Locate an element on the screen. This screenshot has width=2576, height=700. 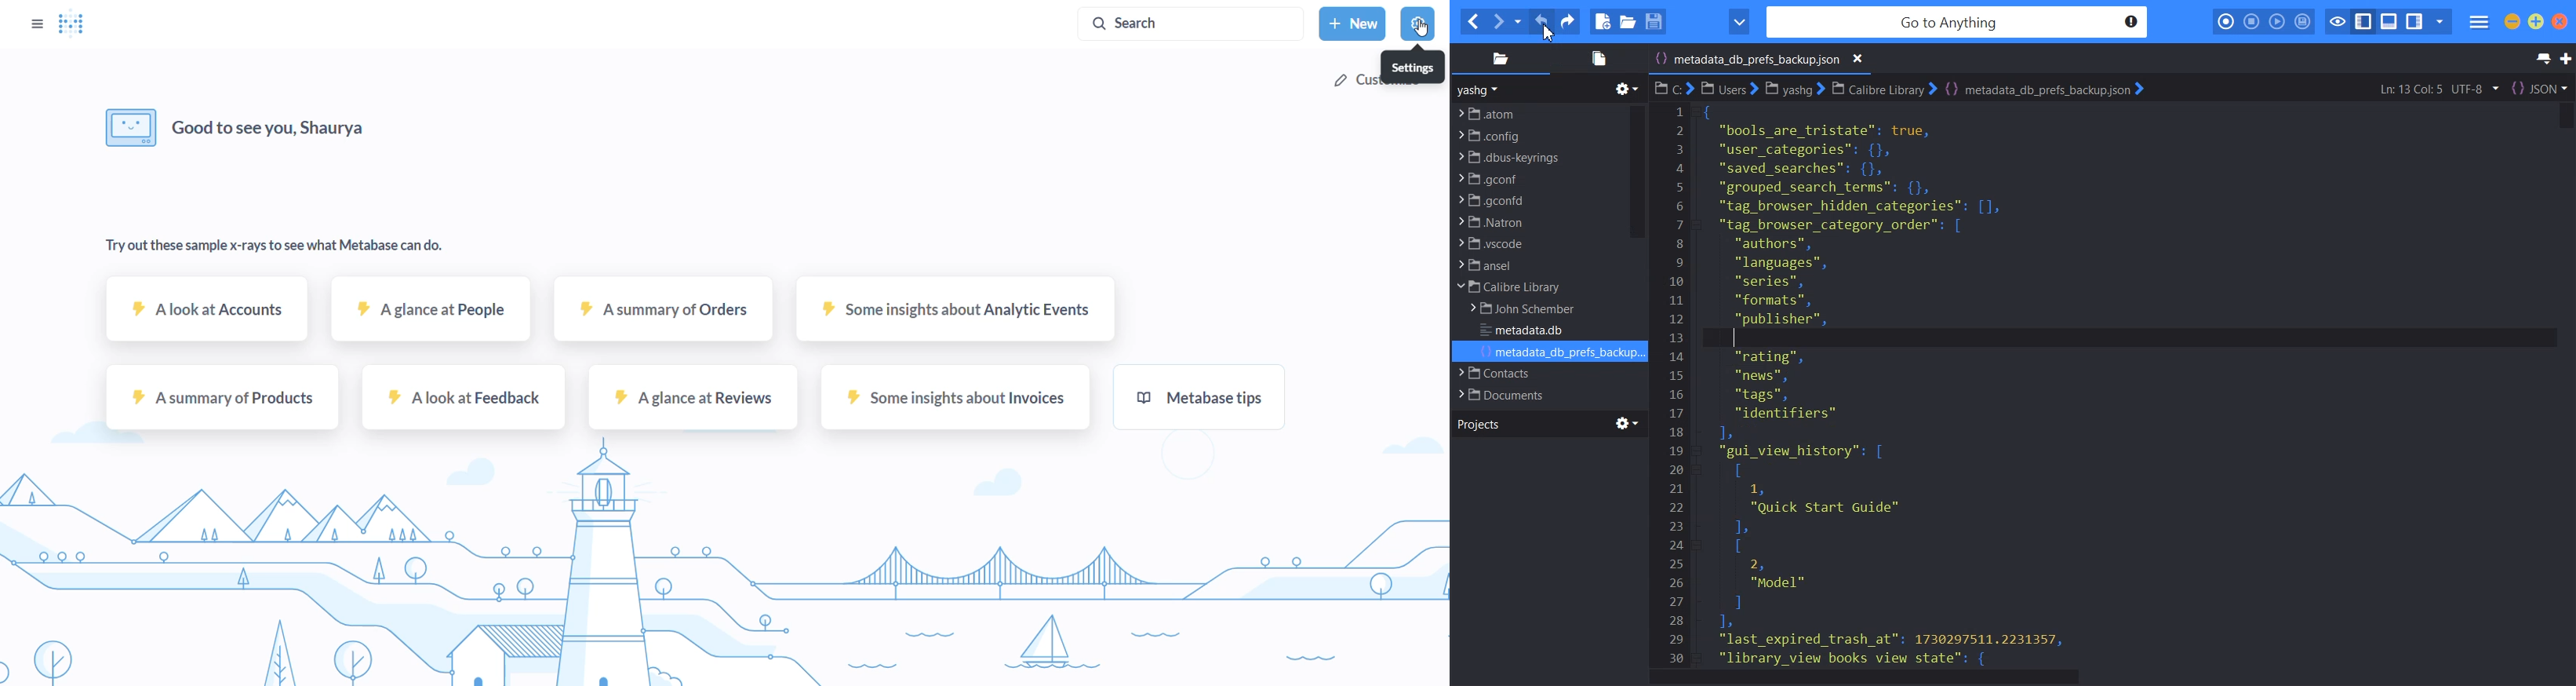
Play last macro is located at coordinates (2276, 22).